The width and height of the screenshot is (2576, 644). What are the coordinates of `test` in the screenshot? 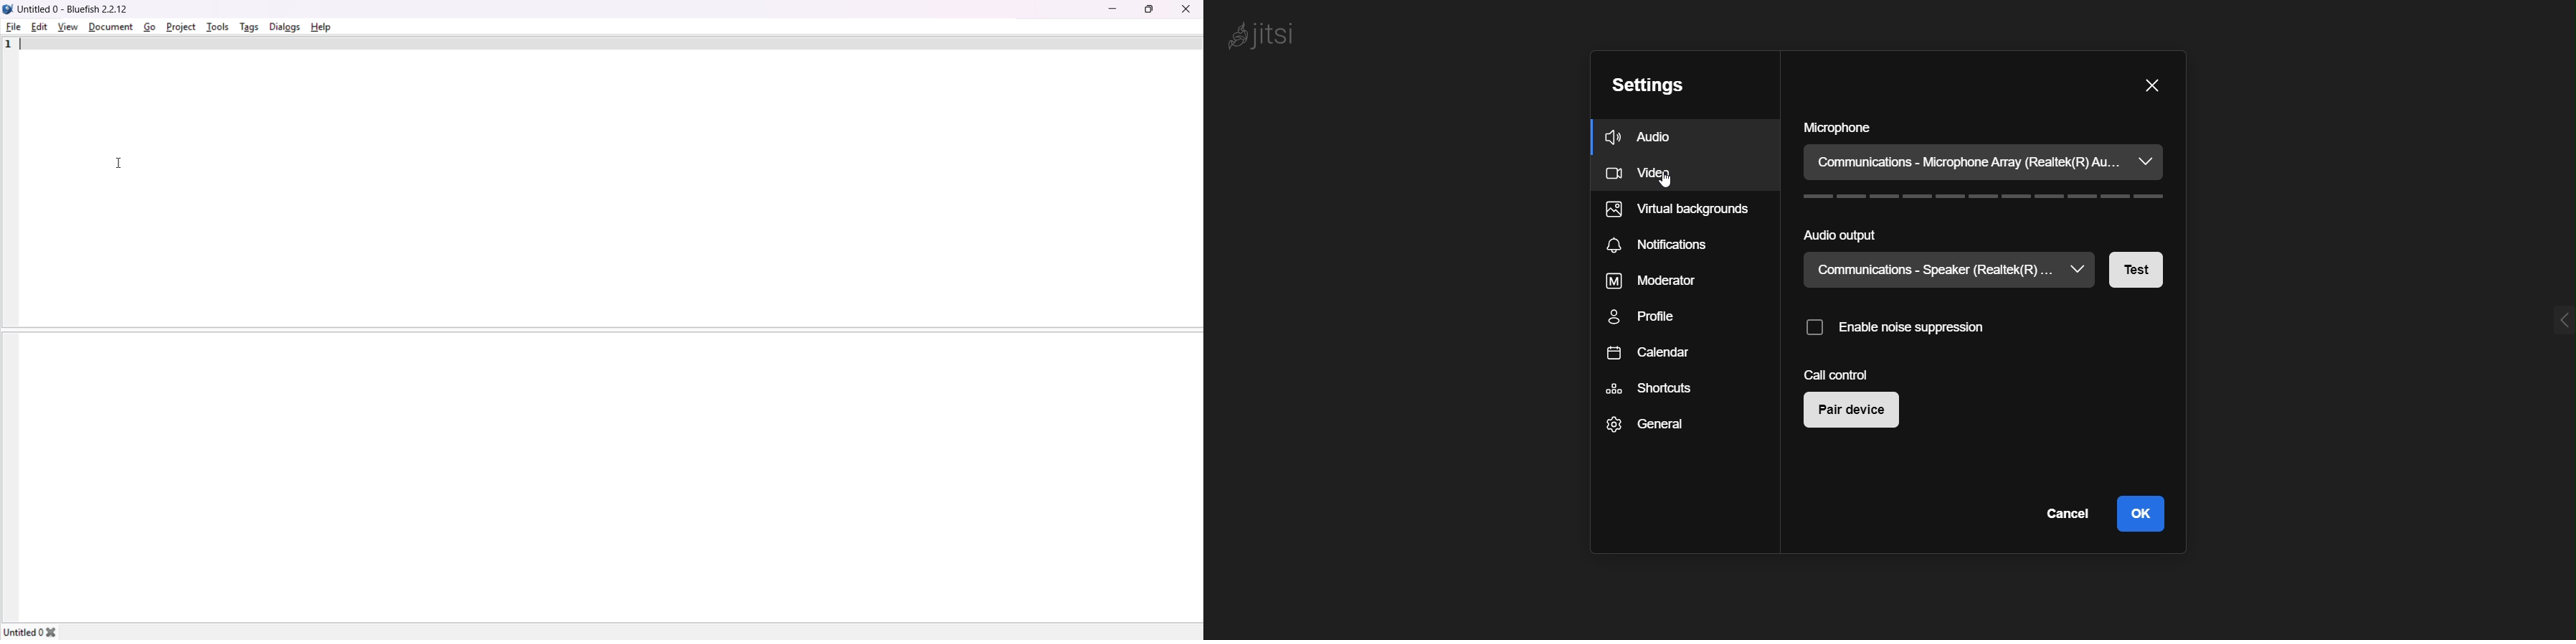 It's located at (2134, 273).